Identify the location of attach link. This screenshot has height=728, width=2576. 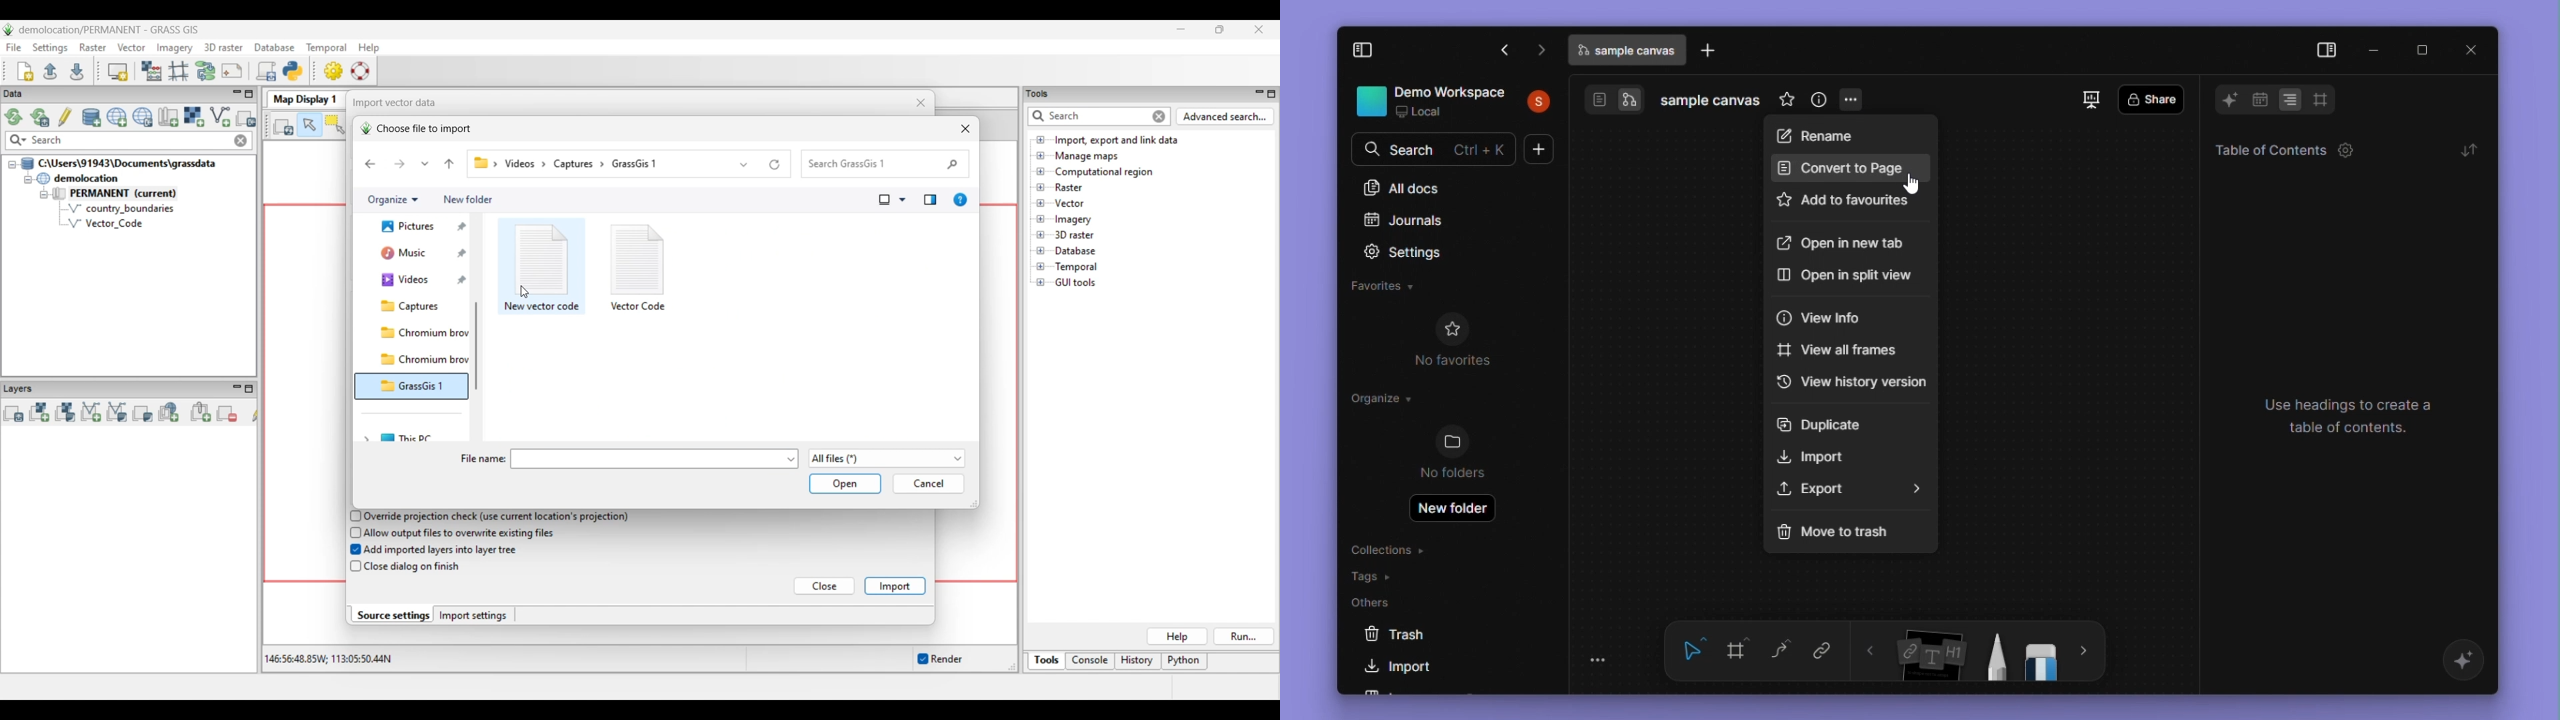
(1820, 650).